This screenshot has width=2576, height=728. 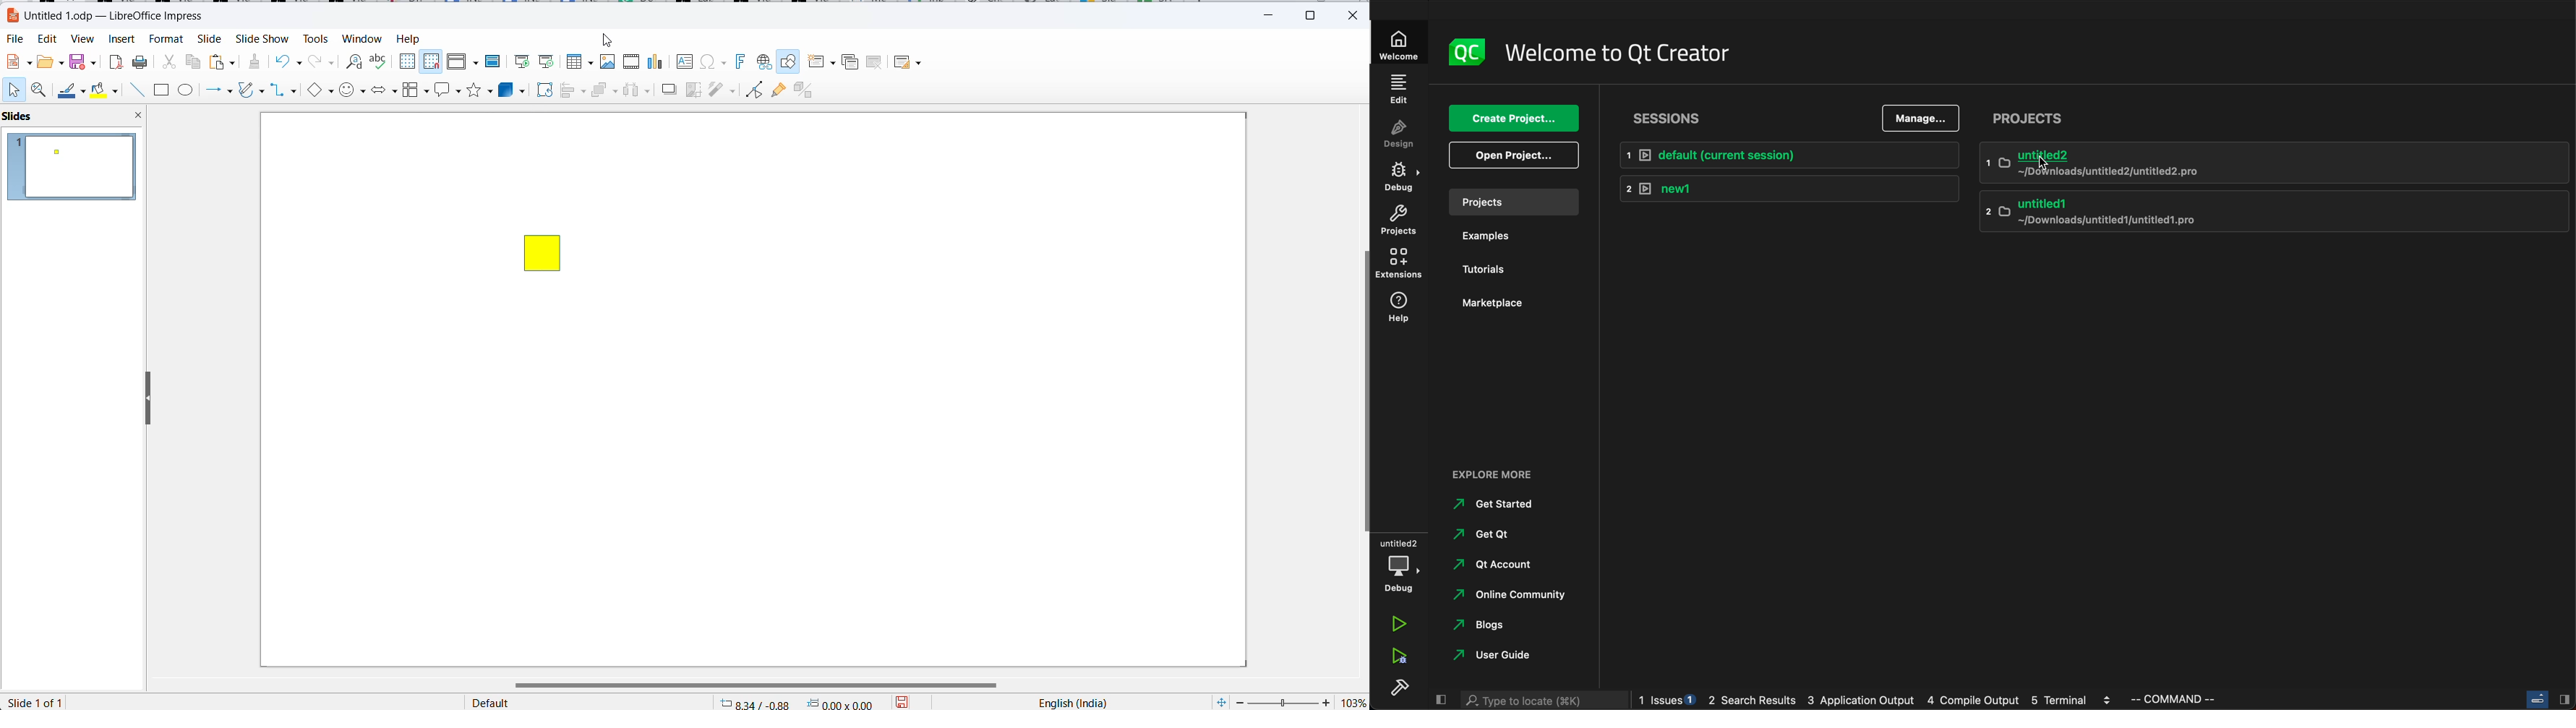 I want to click on Slide, so click(x=208, y=40).